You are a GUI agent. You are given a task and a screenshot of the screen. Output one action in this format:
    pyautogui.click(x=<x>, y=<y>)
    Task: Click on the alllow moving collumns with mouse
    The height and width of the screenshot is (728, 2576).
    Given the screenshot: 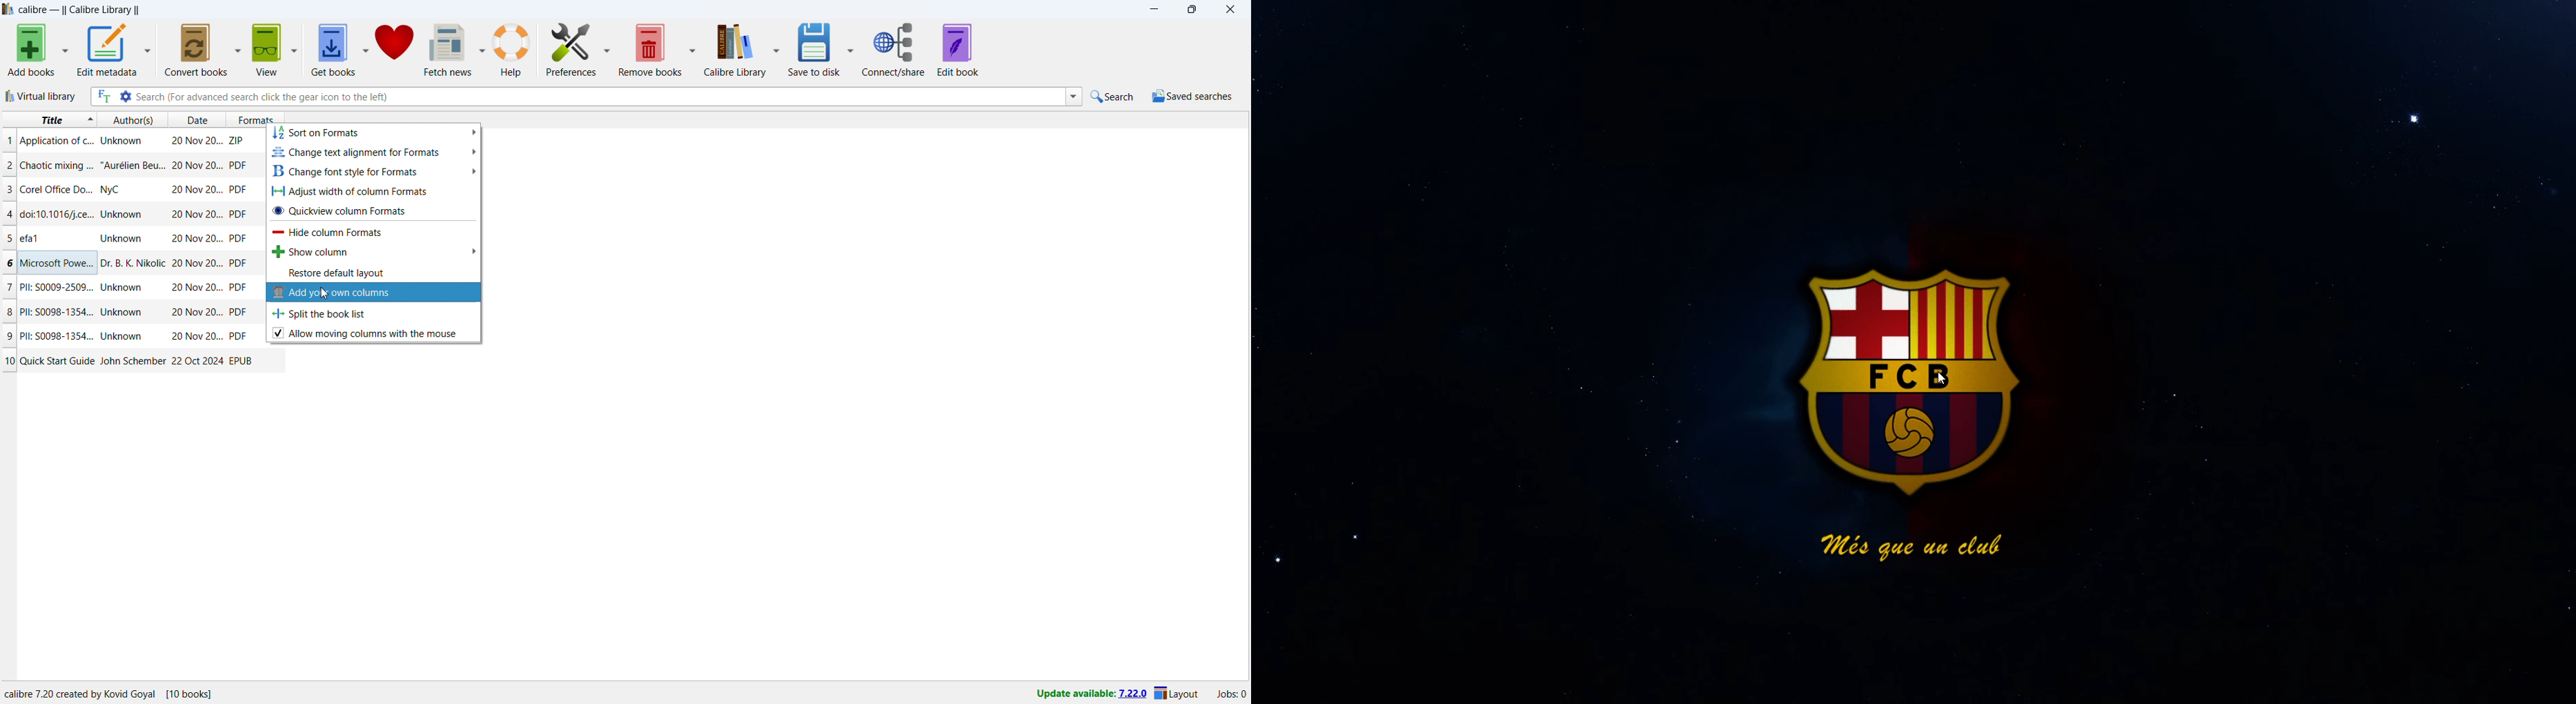 What is the action you would take?
    pyautogui.click(x=372, y=332)
    